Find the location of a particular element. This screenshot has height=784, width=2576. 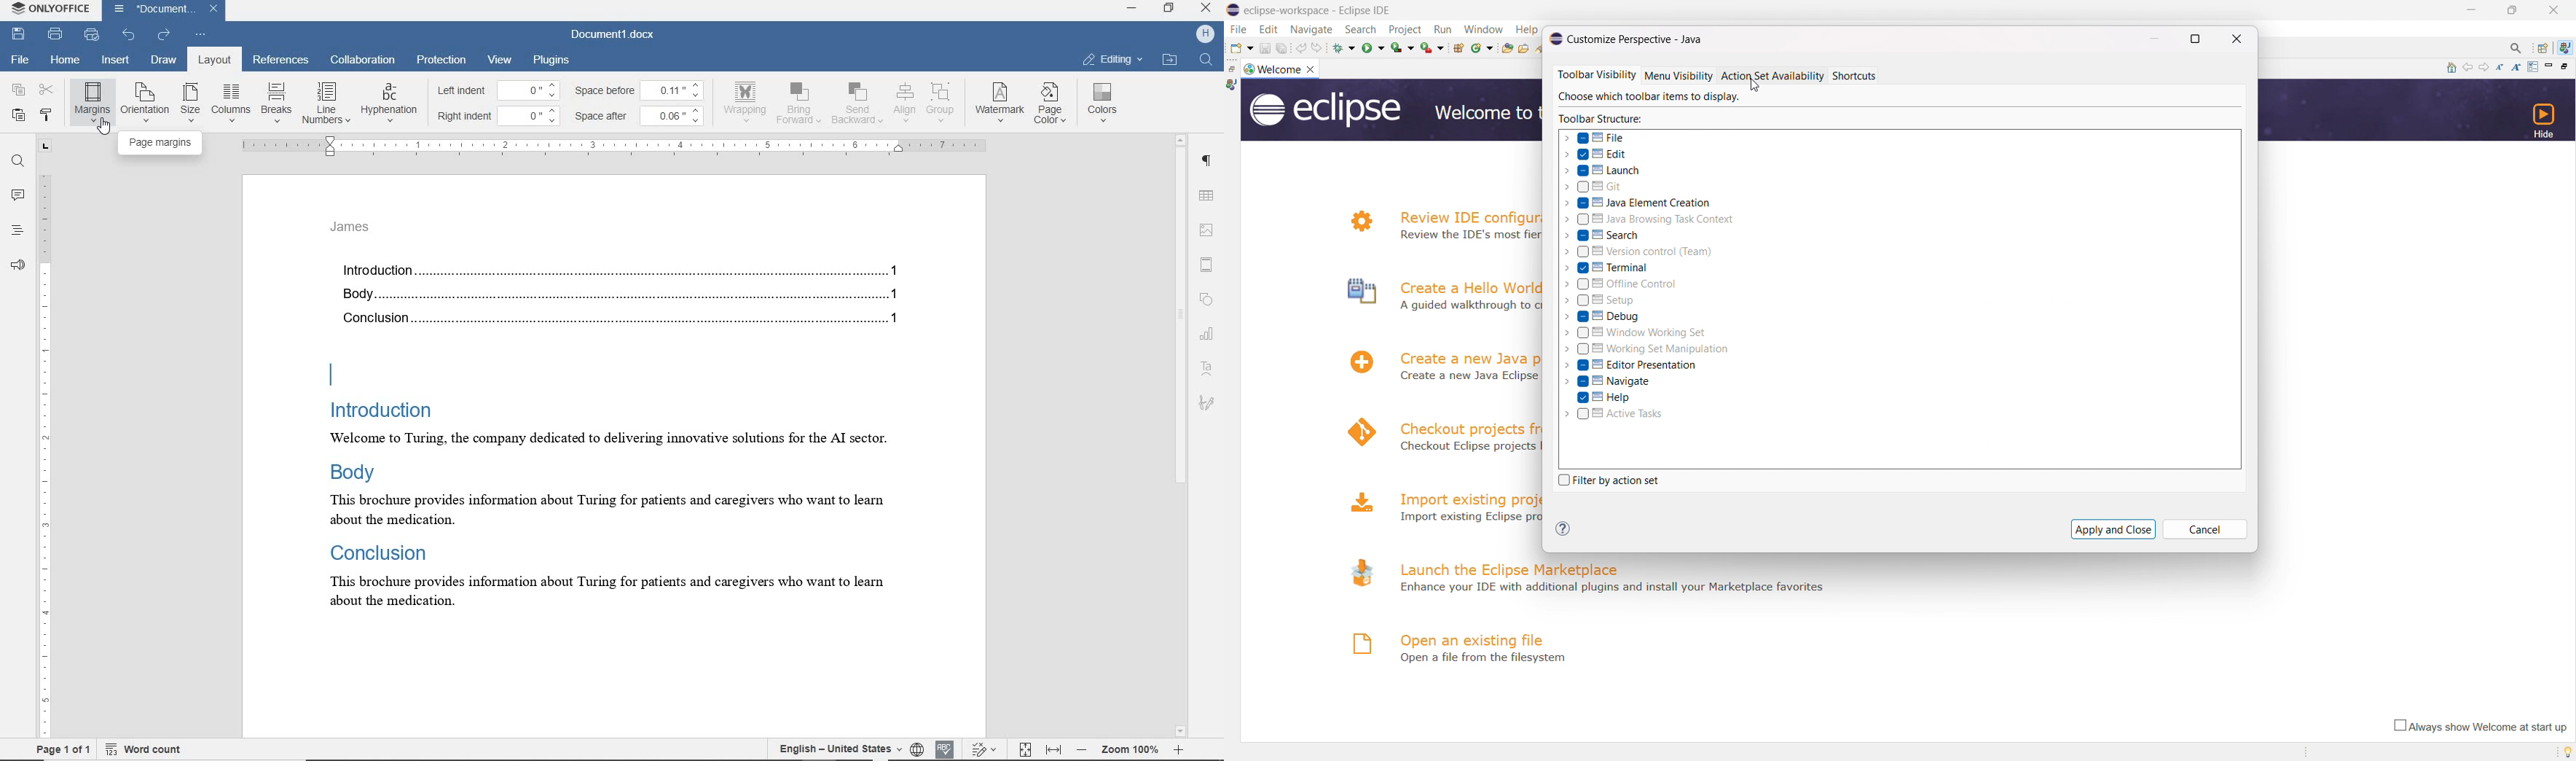

navigate is located at coordinates (1312, 30).